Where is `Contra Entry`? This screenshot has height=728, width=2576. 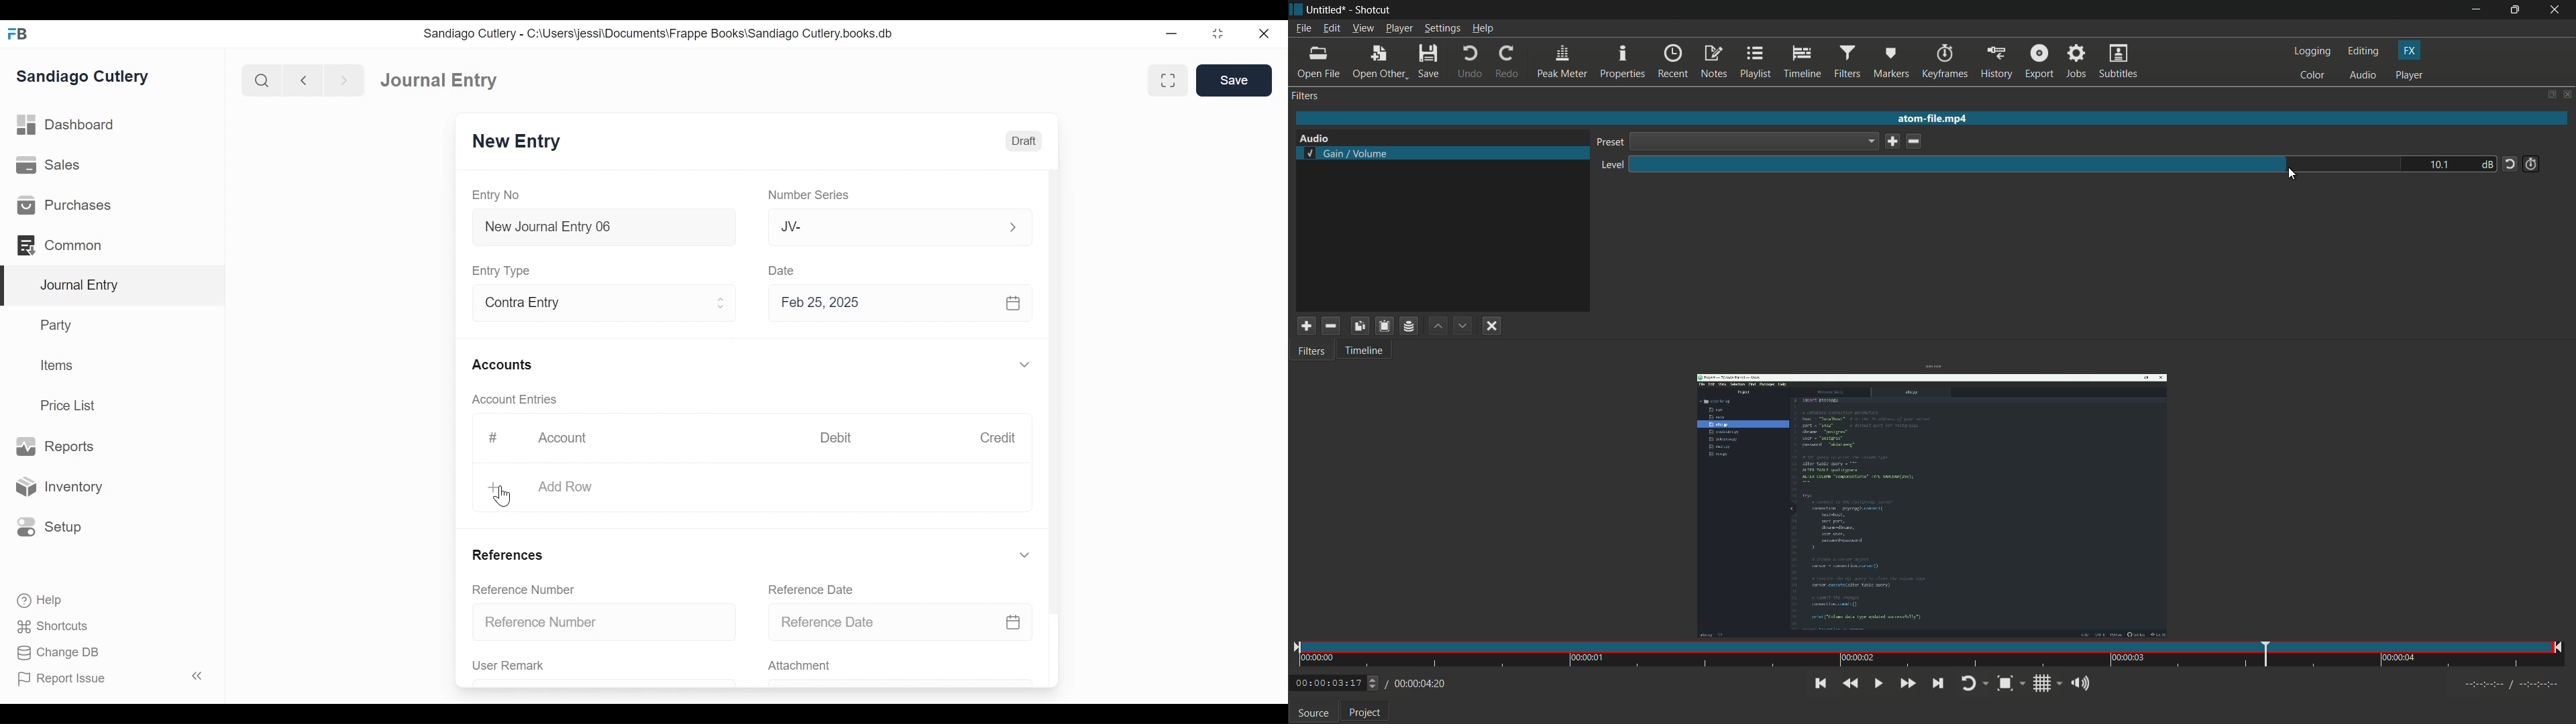 Contra Entry is located at coordinates (582, 304).